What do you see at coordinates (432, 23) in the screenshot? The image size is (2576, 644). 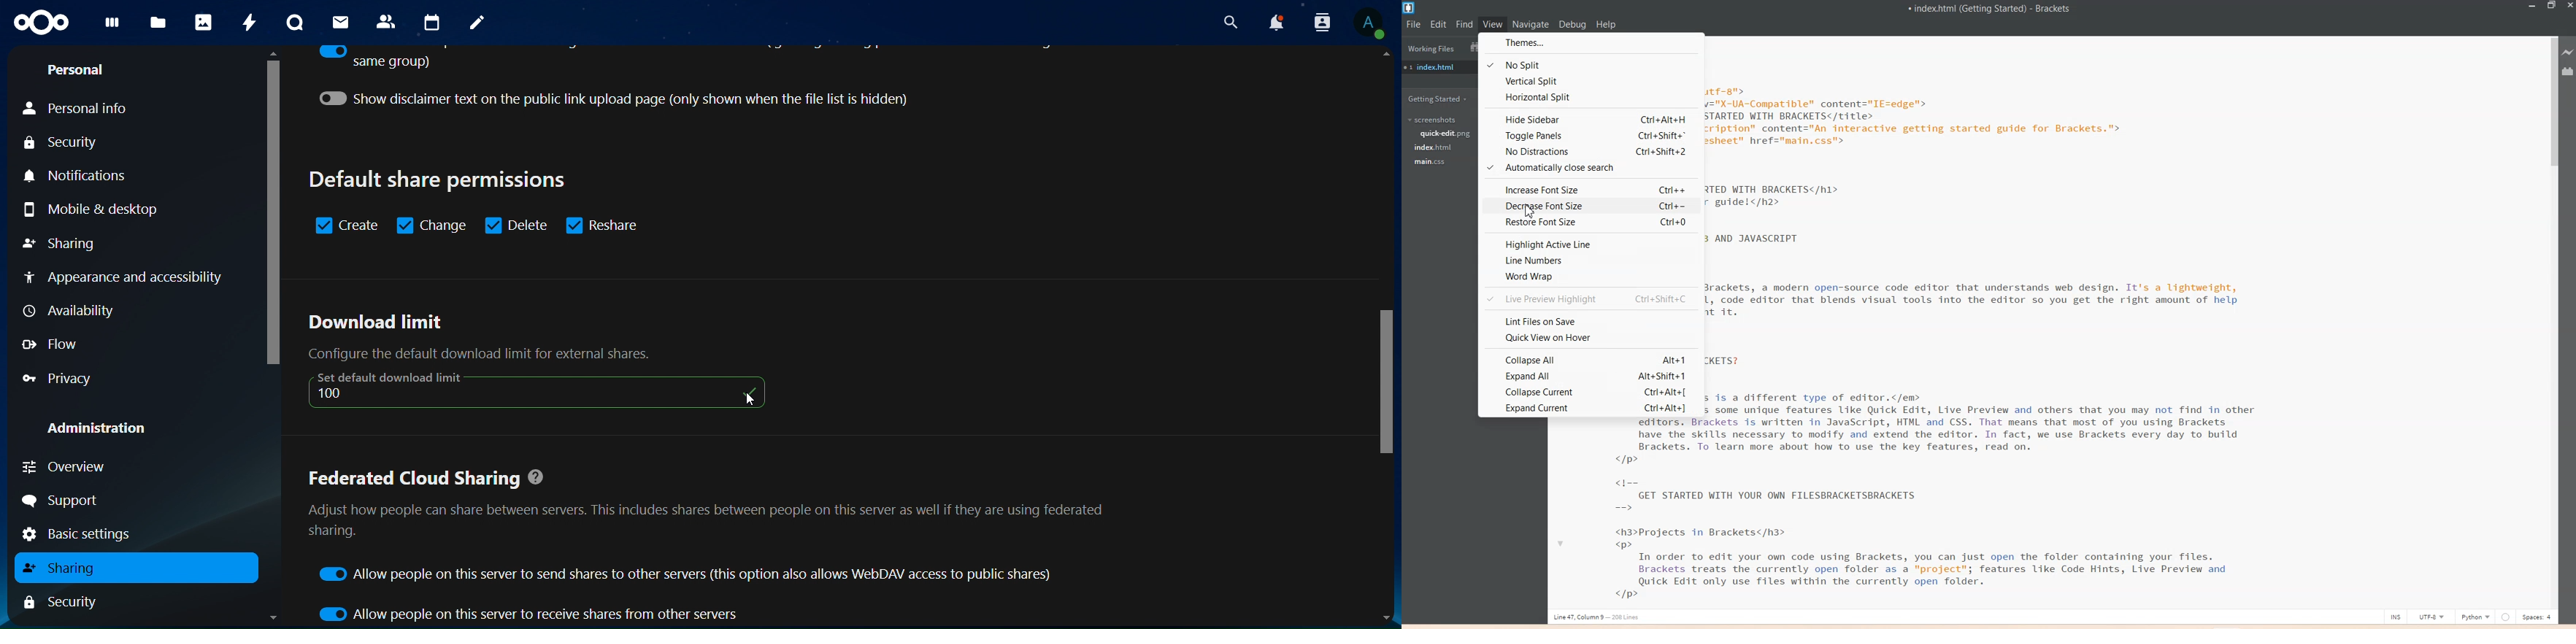 I see `calendar` at bounding box center [432, 23].